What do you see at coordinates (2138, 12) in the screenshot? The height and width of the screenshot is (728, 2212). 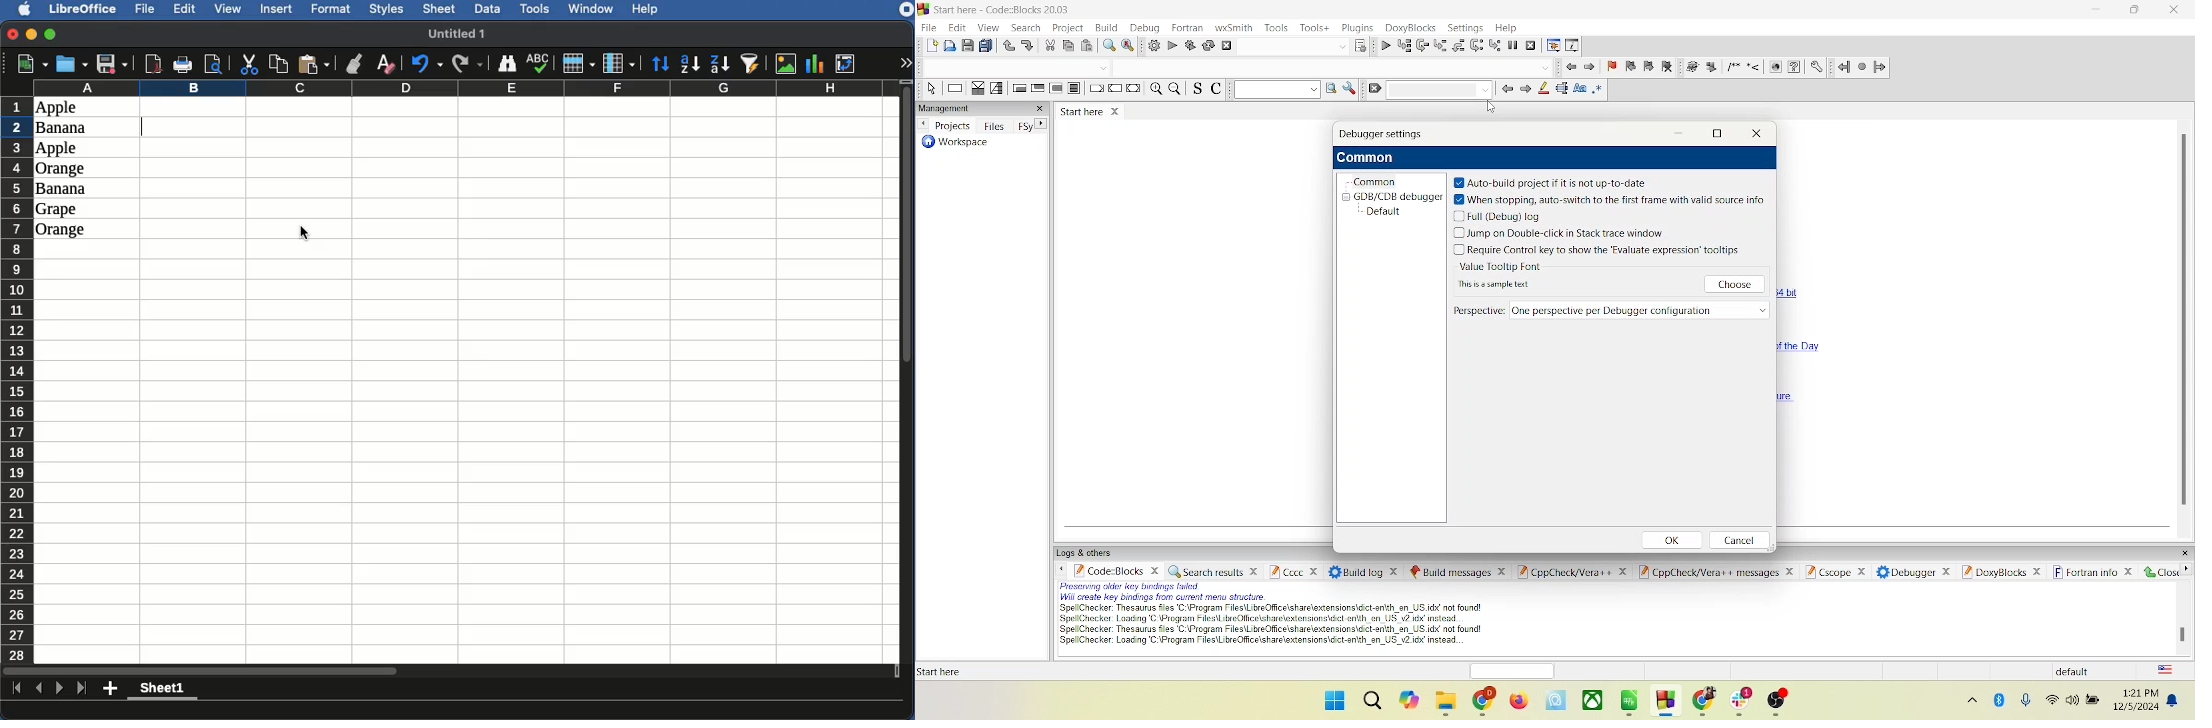 I see `maximize` at bounding box center [2138, 12].